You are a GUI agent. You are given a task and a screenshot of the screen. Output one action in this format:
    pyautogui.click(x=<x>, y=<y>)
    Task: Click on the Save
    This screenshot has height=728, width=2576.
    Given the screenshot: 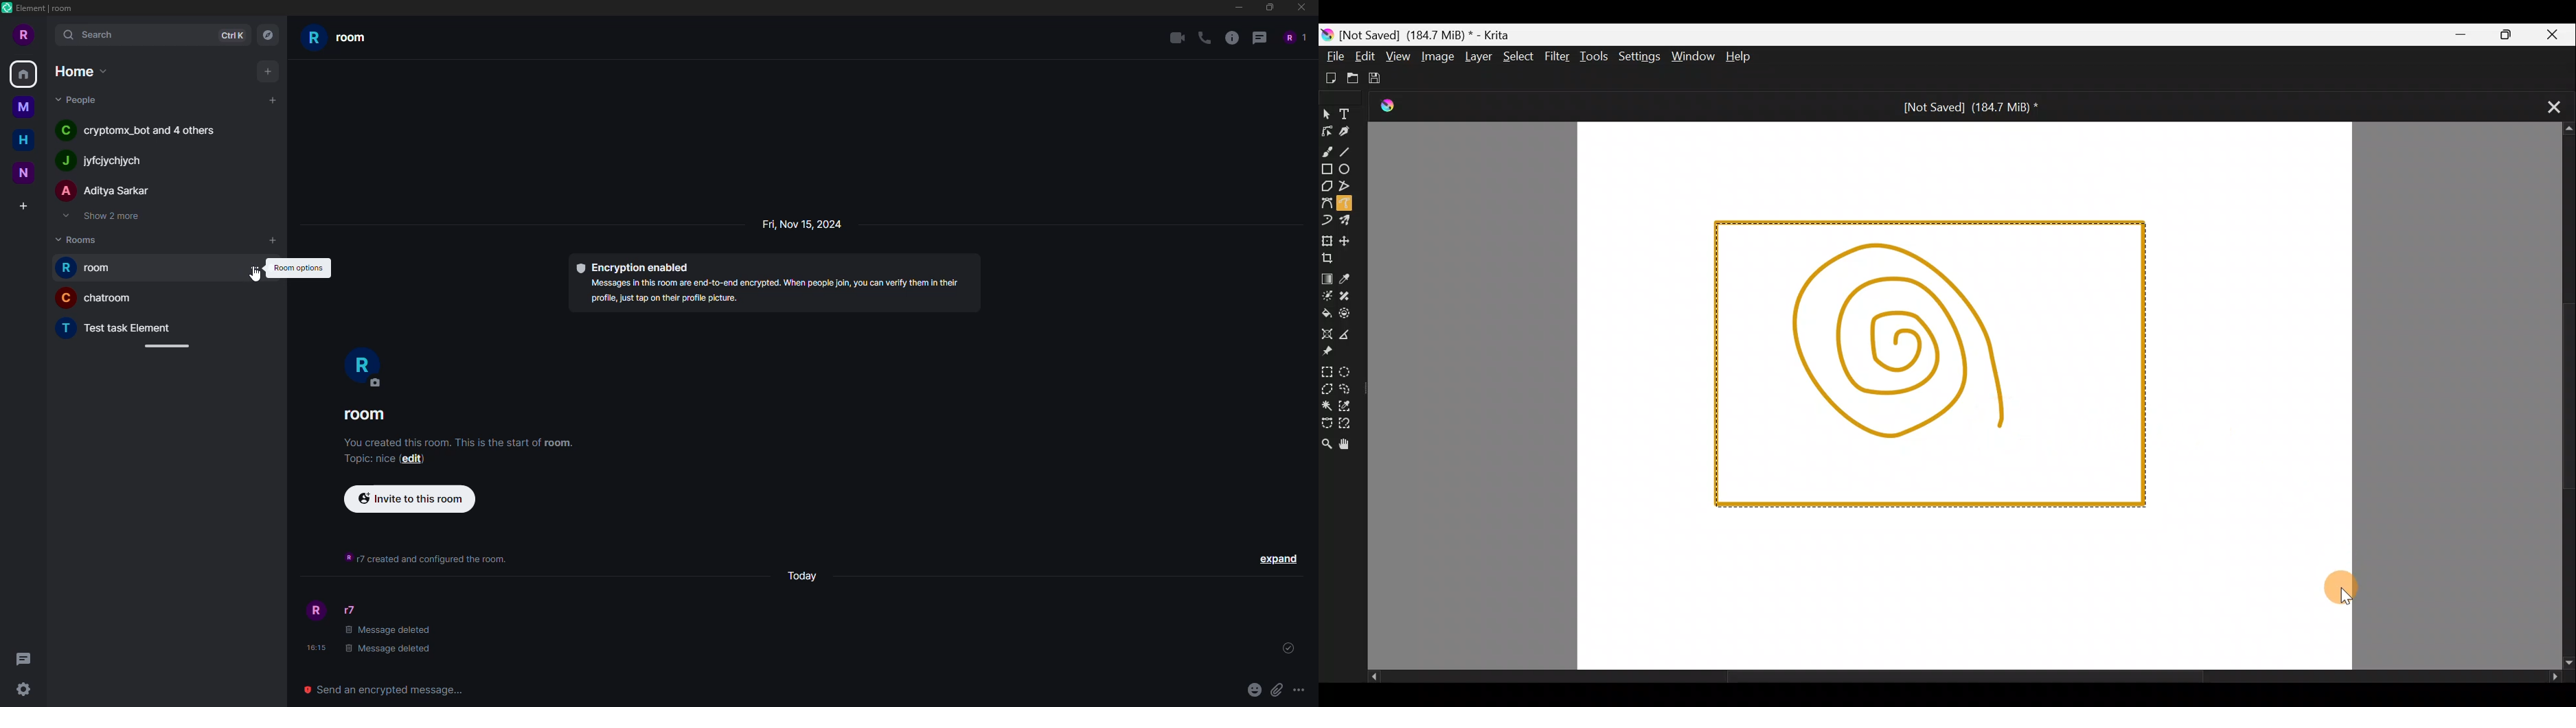 What is the action you would take?
    pyautogui.click(x=1381, y=81)
    